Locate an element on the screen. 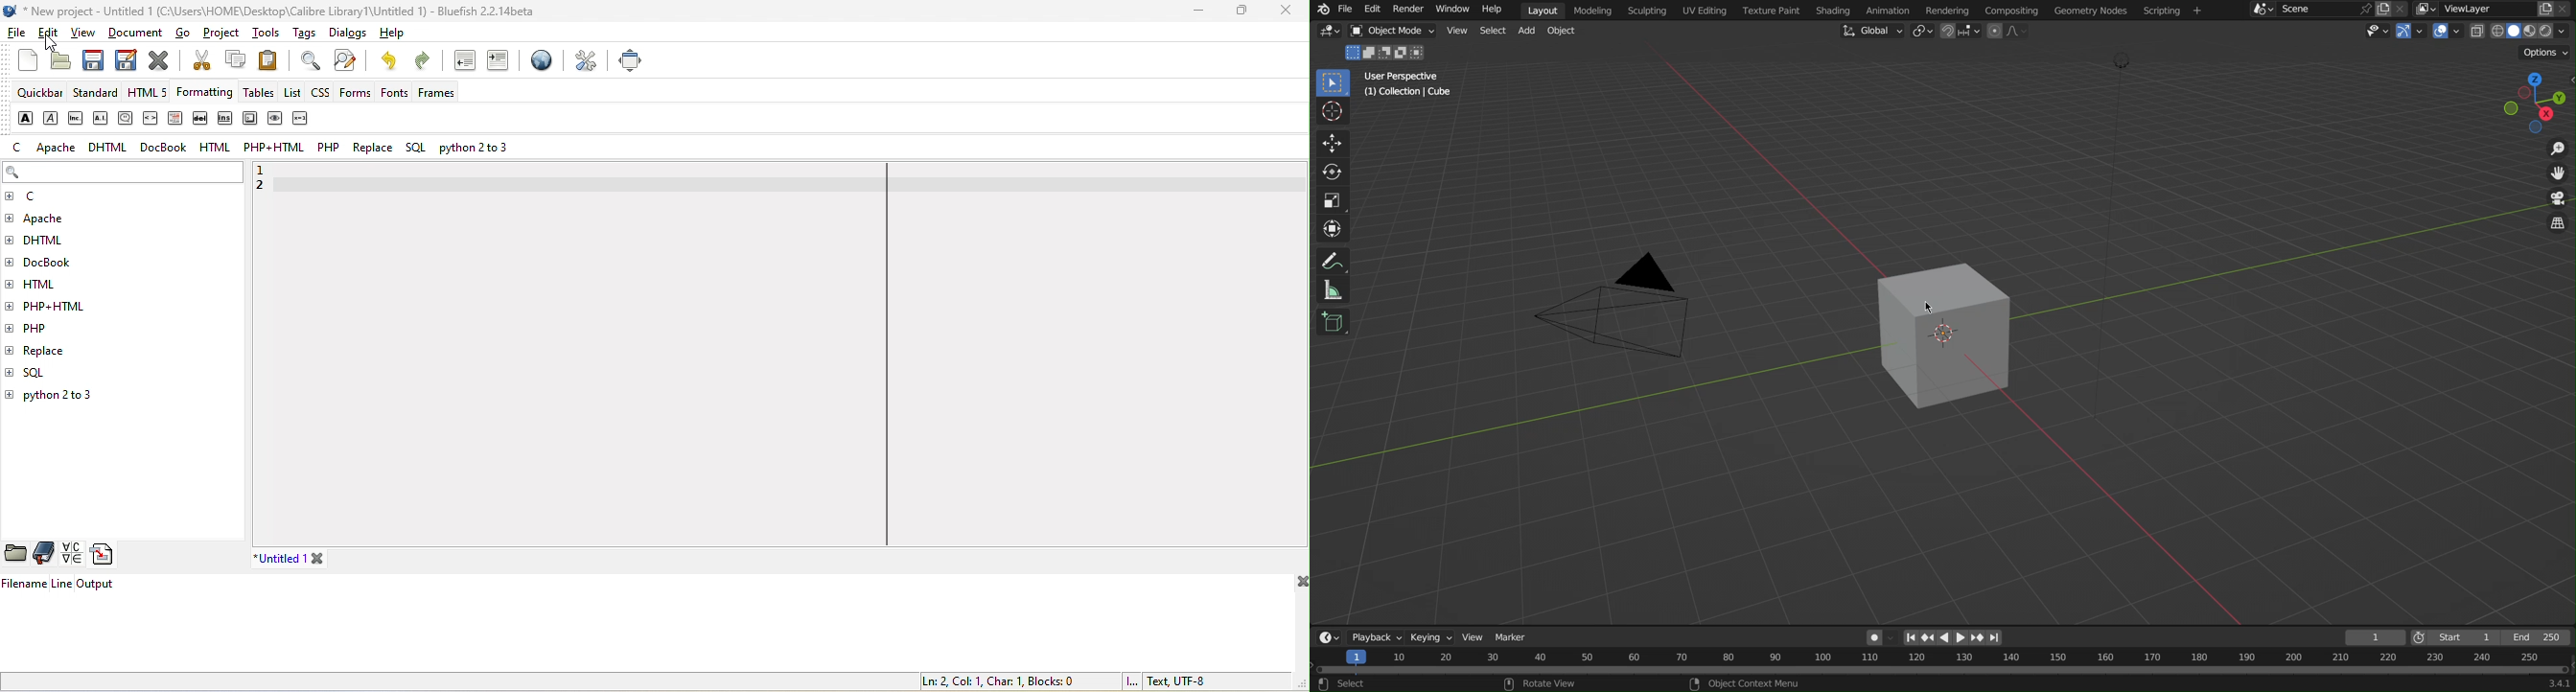 This screenshot has width=2576, height=700. sample is located at coordinates (276, 121).